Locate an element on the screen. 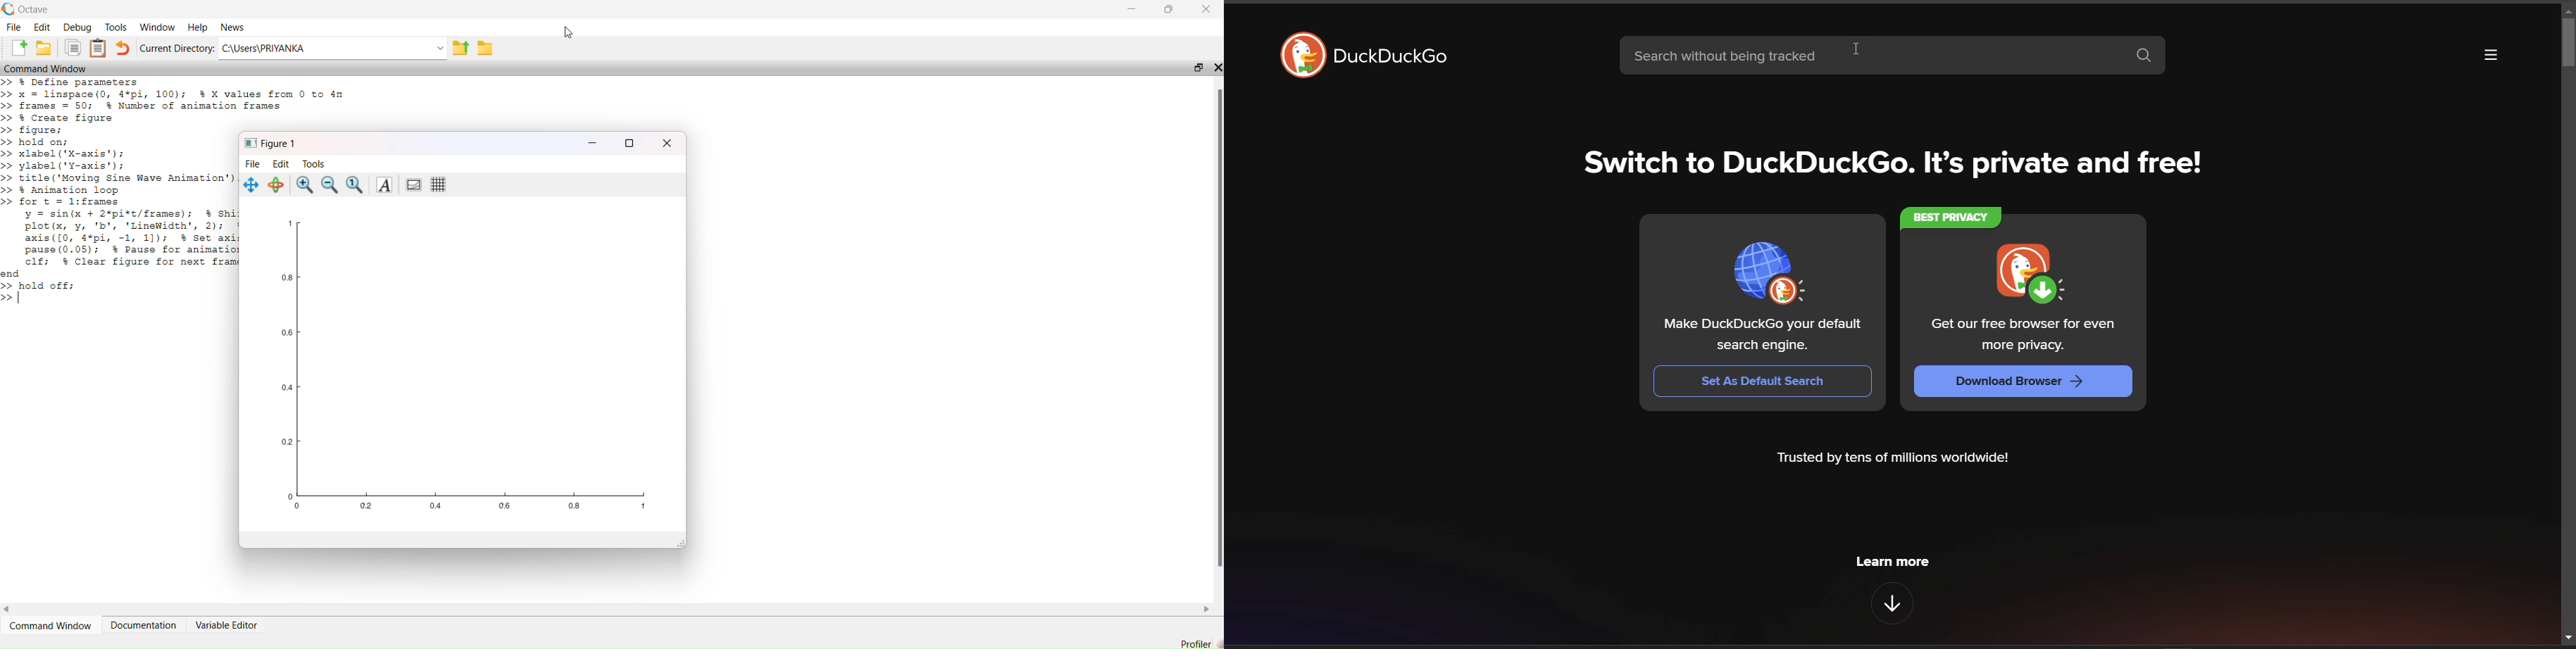 The image size is (2576, 672). graph is located at coordinates (470, 368).